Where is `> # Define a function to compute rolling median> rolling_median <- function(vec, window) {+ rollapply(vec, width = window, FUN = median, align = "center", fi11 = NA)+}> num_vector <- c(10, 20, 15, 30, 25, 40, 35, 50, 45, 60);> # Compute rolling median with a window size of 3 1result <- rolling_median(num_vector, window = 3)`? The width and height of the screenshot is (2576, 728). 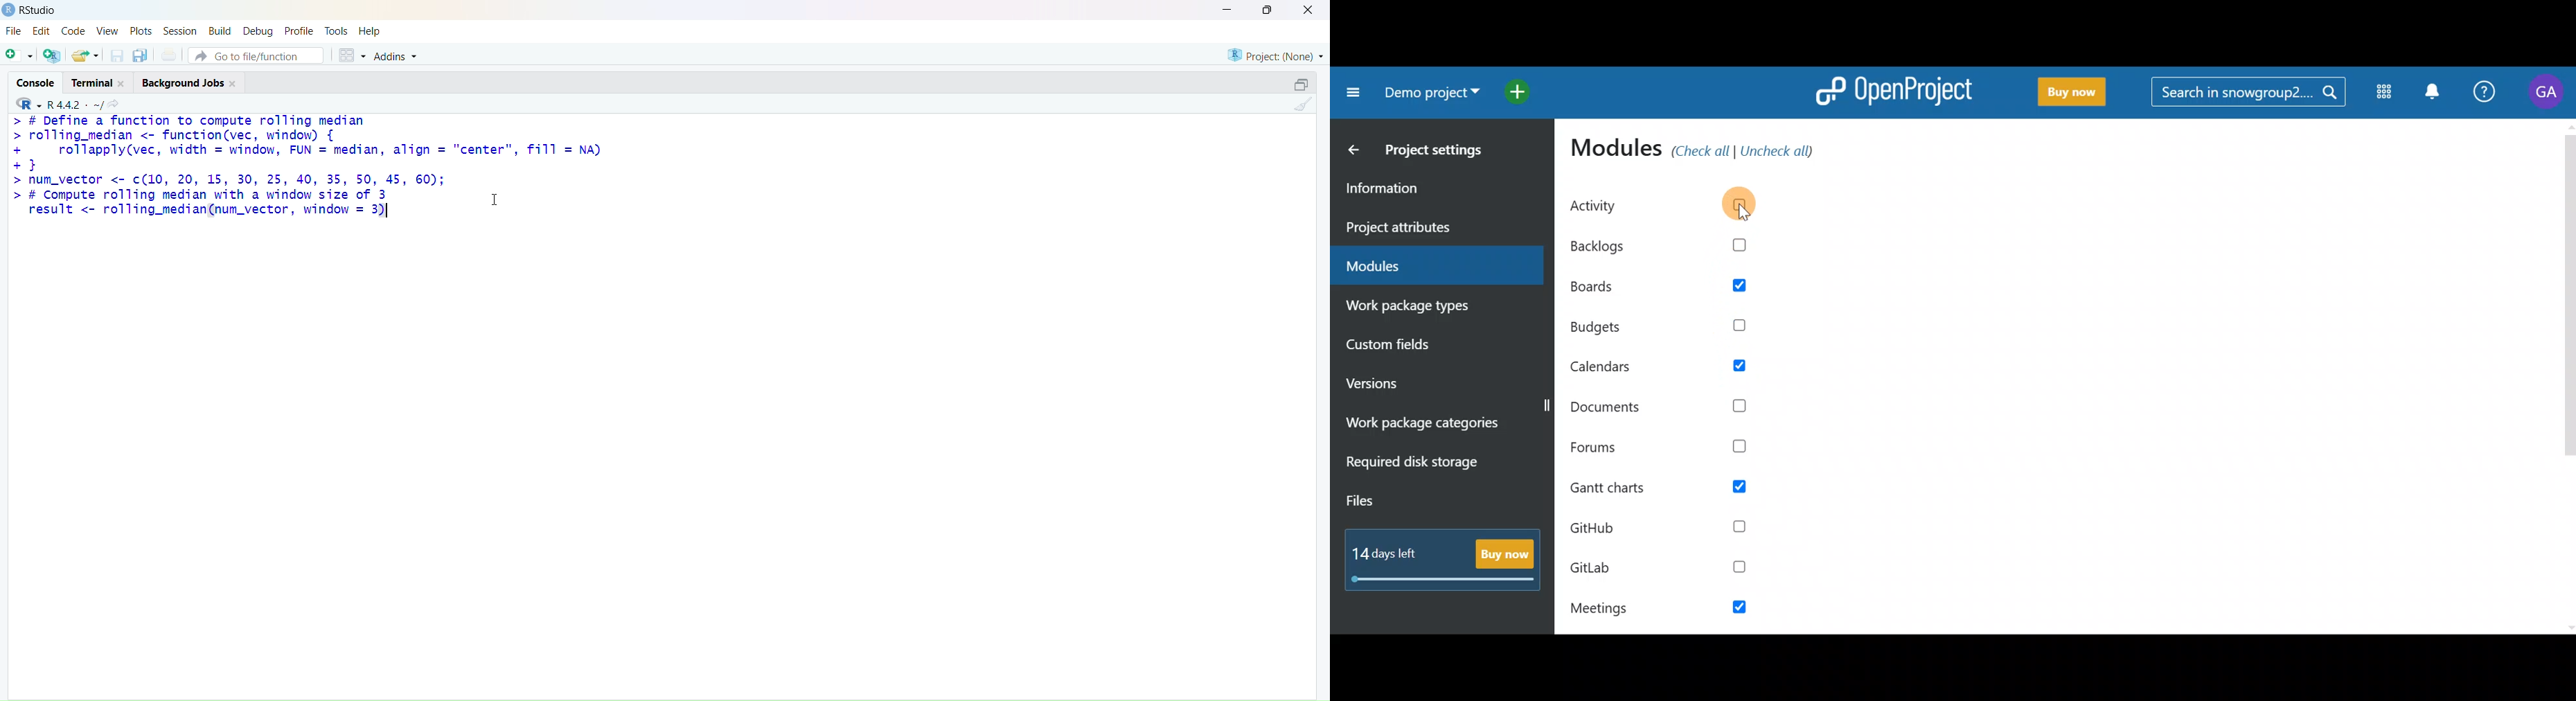
> # Define a function to compute rolling median> rolling_median <- function(vec, window) {+ rollapply(vec, width = window, FUN = median, align = "center", fi11 = NA)+}> num_vector <- c(10, 20, 15, 30, 25, 40, 35, 50, 45, 60);> # Compute rolling median with a window size of 3 1result <- rolling_median(num_vector, window = 3) is located at coordinates (307, 168).